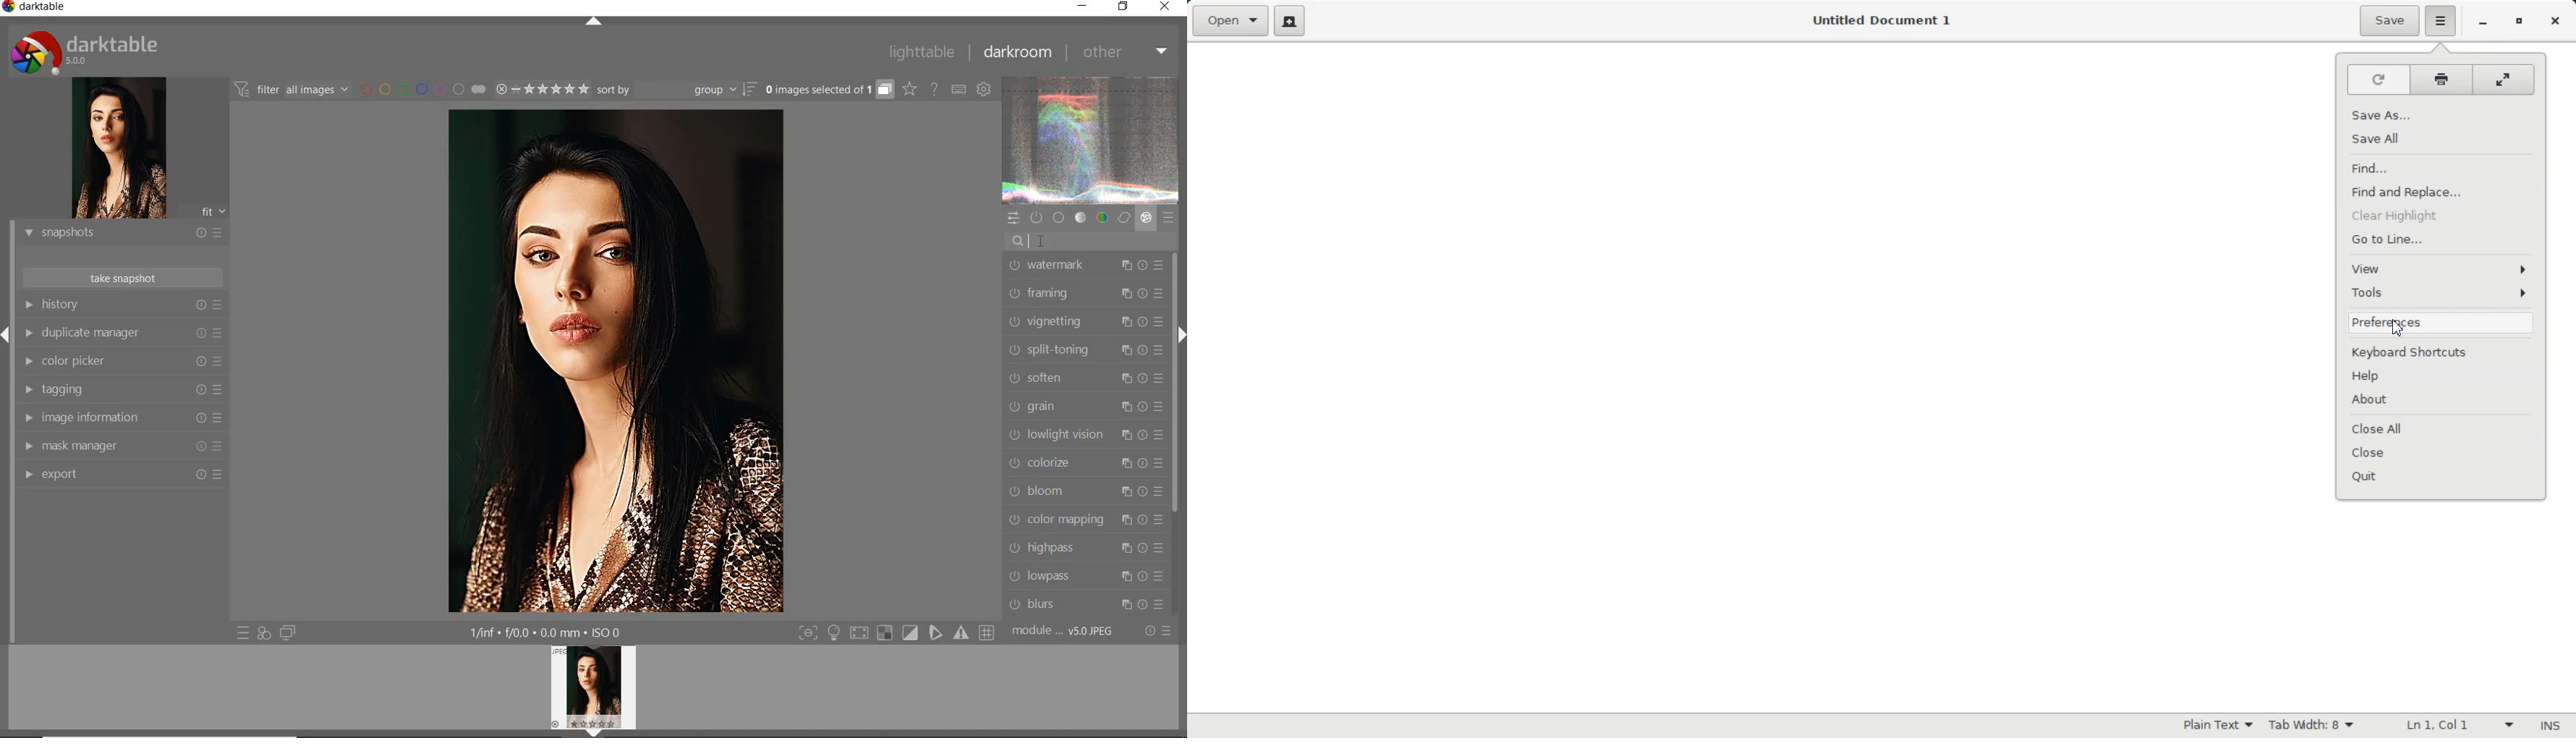 The height and width of the screenshot is (756, 2576). What do you see at coordinates (1085, 348) in the screenshot?
I see `SPLIT-TONING` at bounding box center [1085, 348].